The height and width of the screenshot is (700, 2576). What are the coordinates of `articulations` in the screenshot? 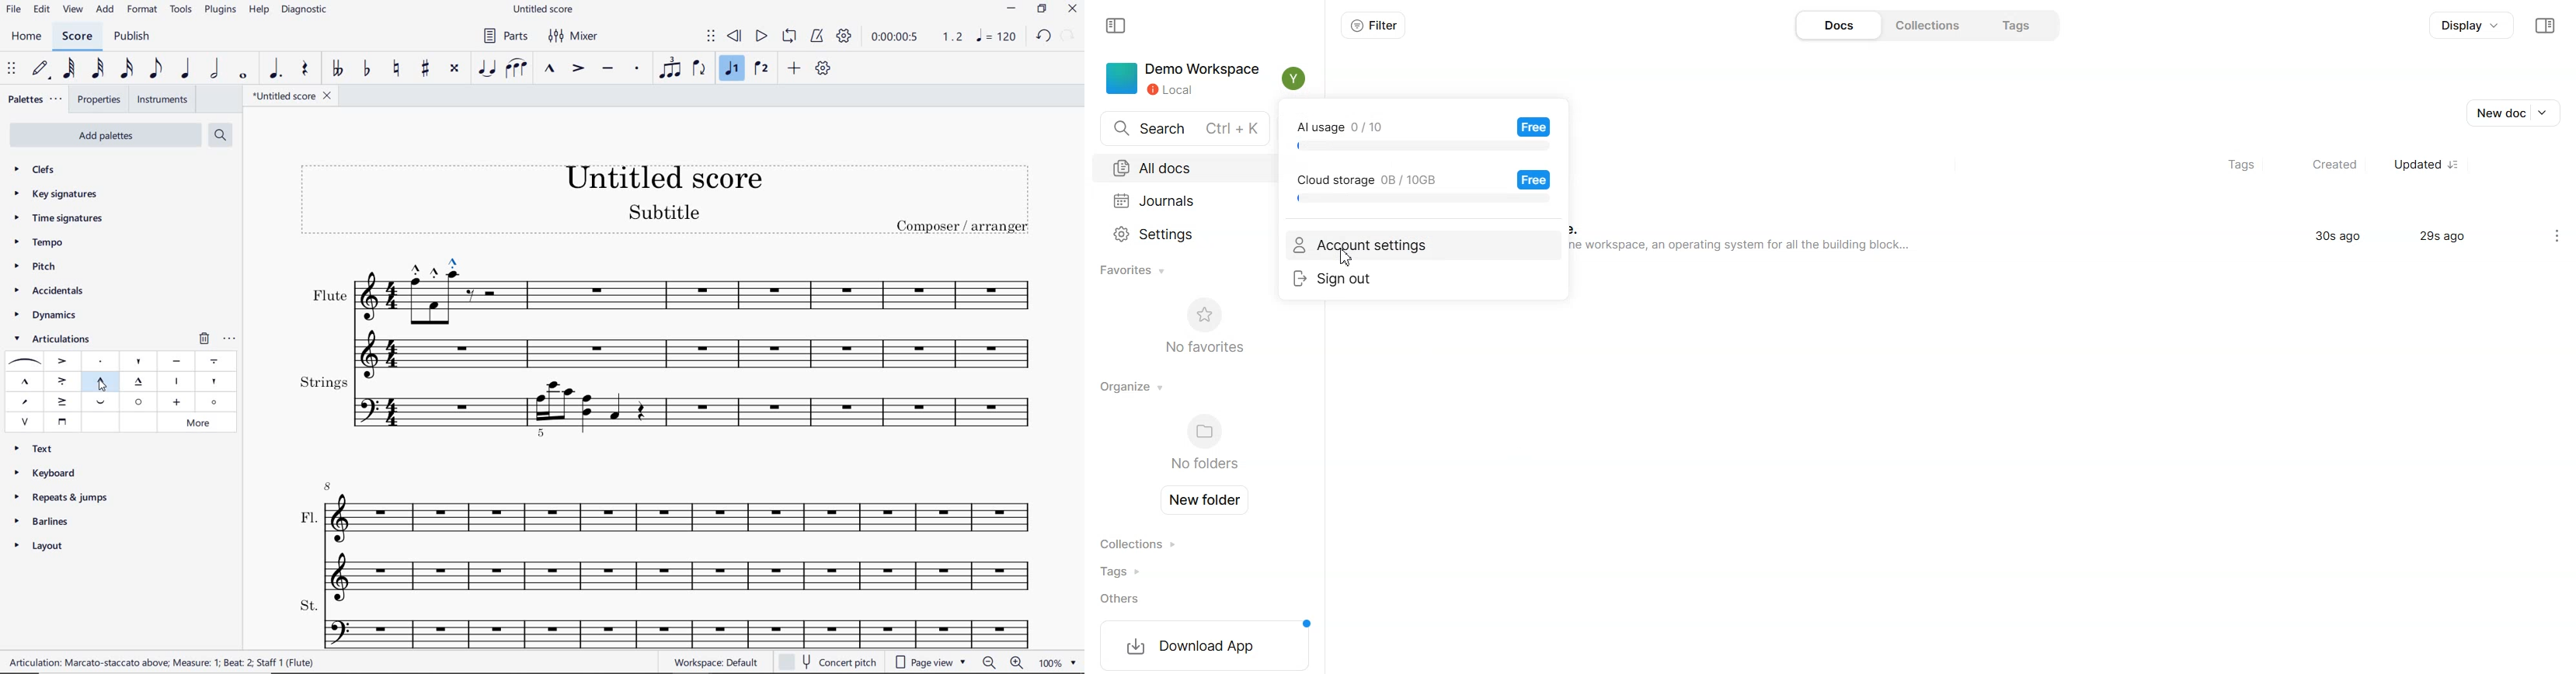 It's located at (52, 340).